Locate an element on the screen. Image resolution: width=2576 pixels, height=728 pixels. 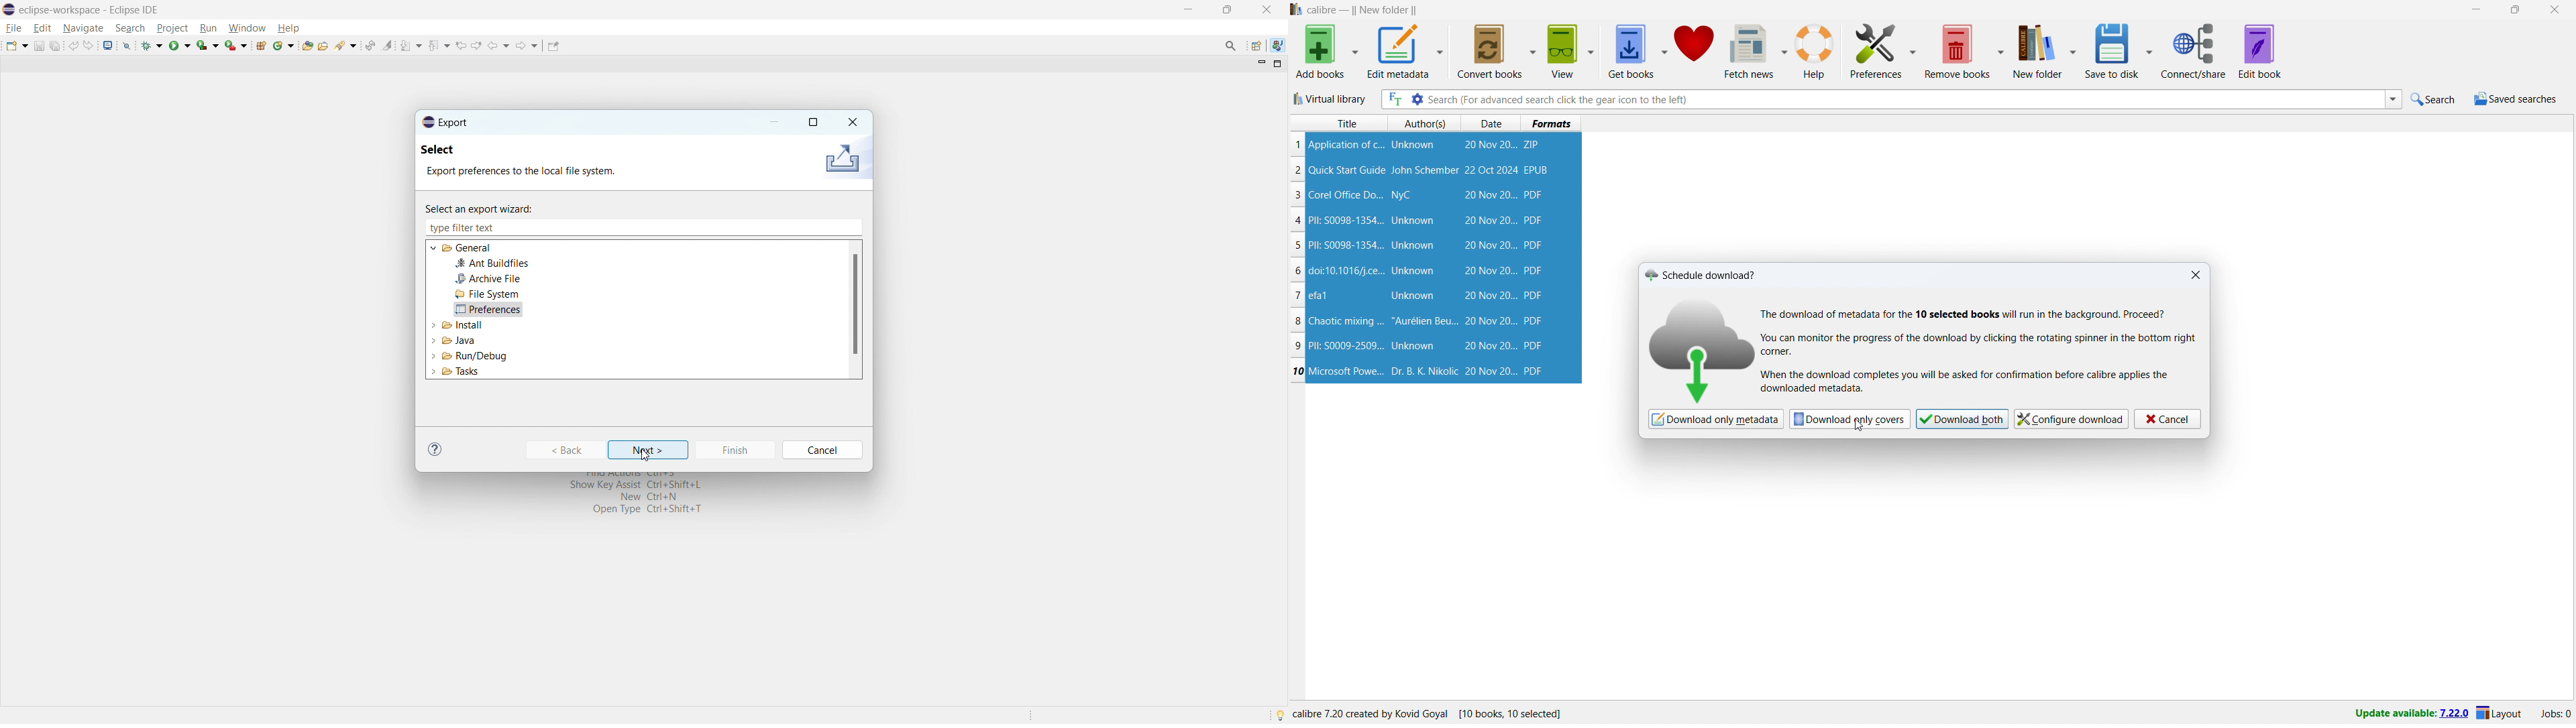
file system is located at coordinates (488, 294).